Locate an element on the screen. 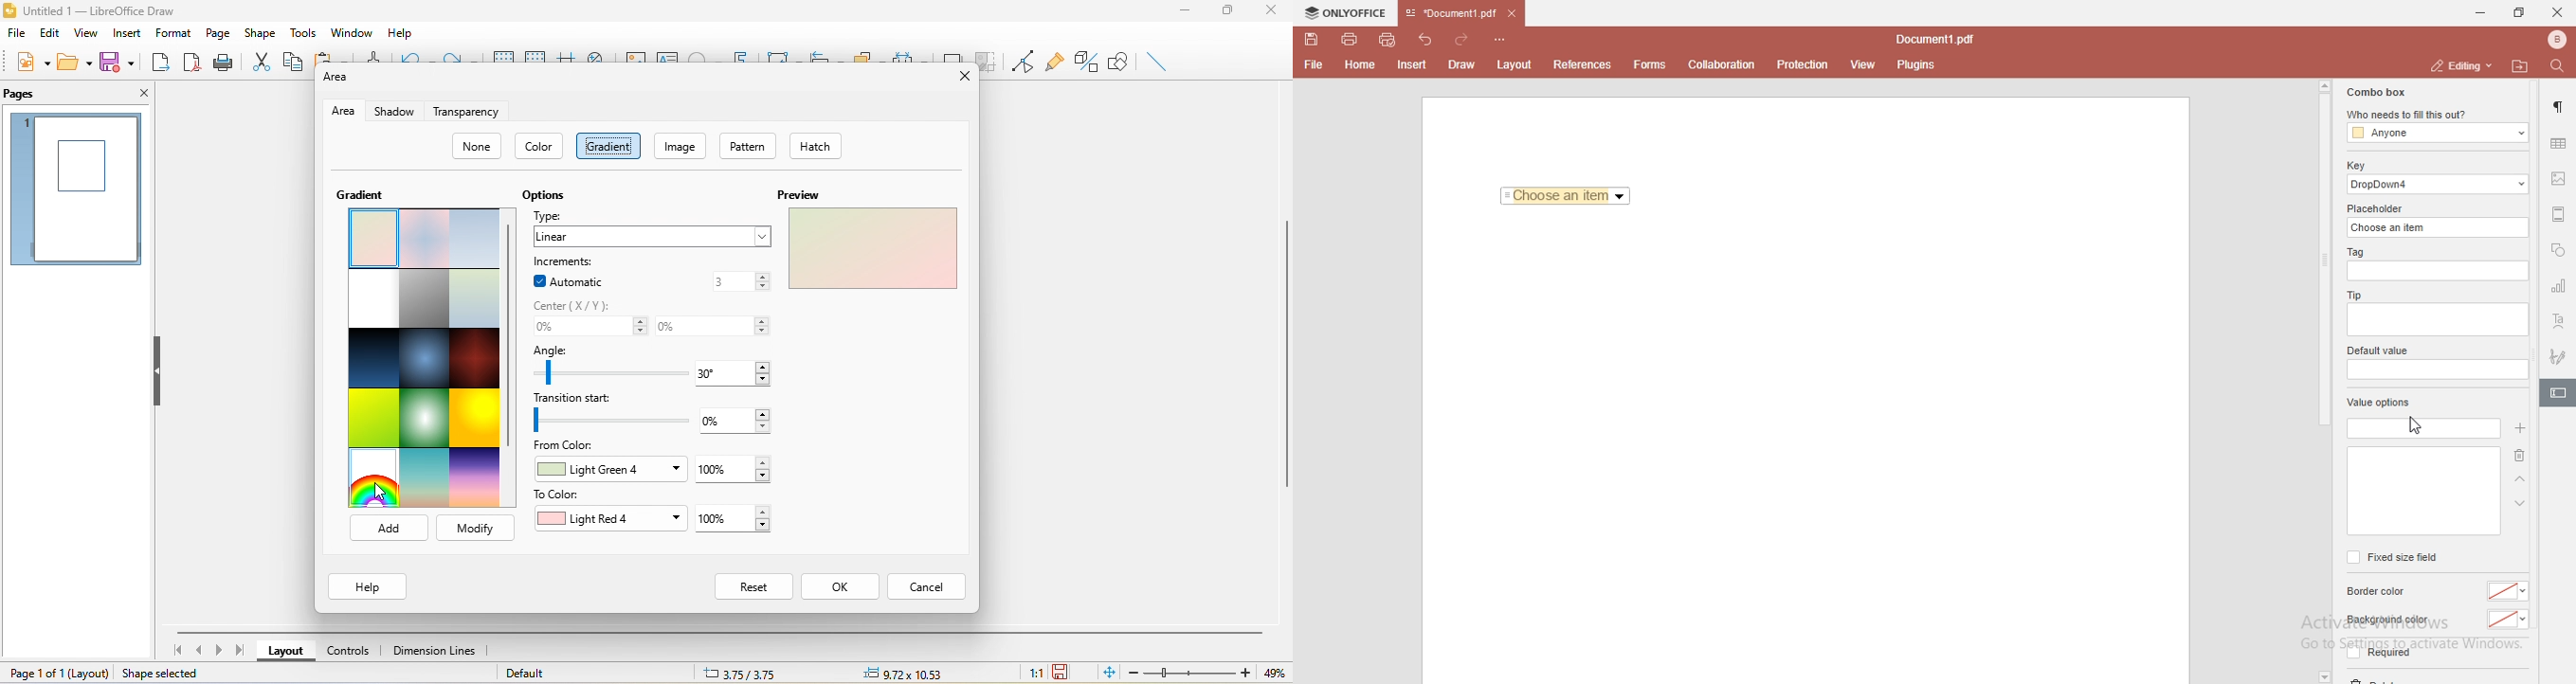  title is located at coordinates (106, 11).